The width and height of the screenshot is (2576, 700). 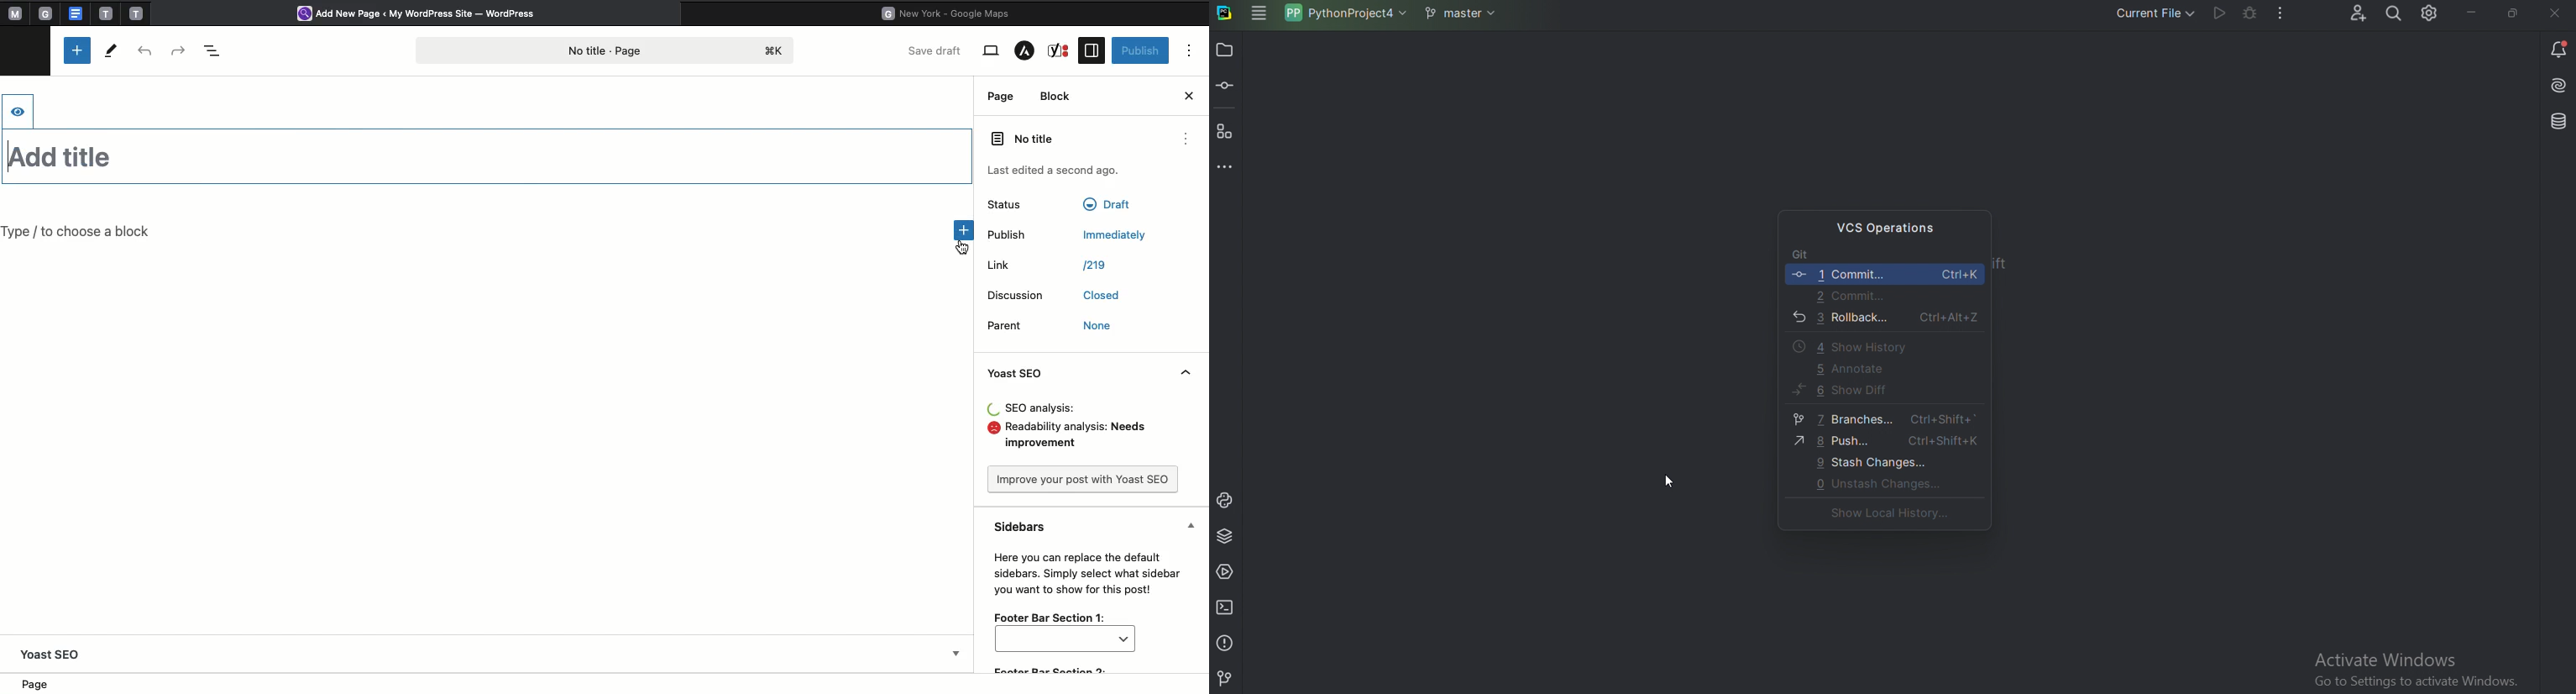 I want to click on Add new block, so click(x=959, y=229).